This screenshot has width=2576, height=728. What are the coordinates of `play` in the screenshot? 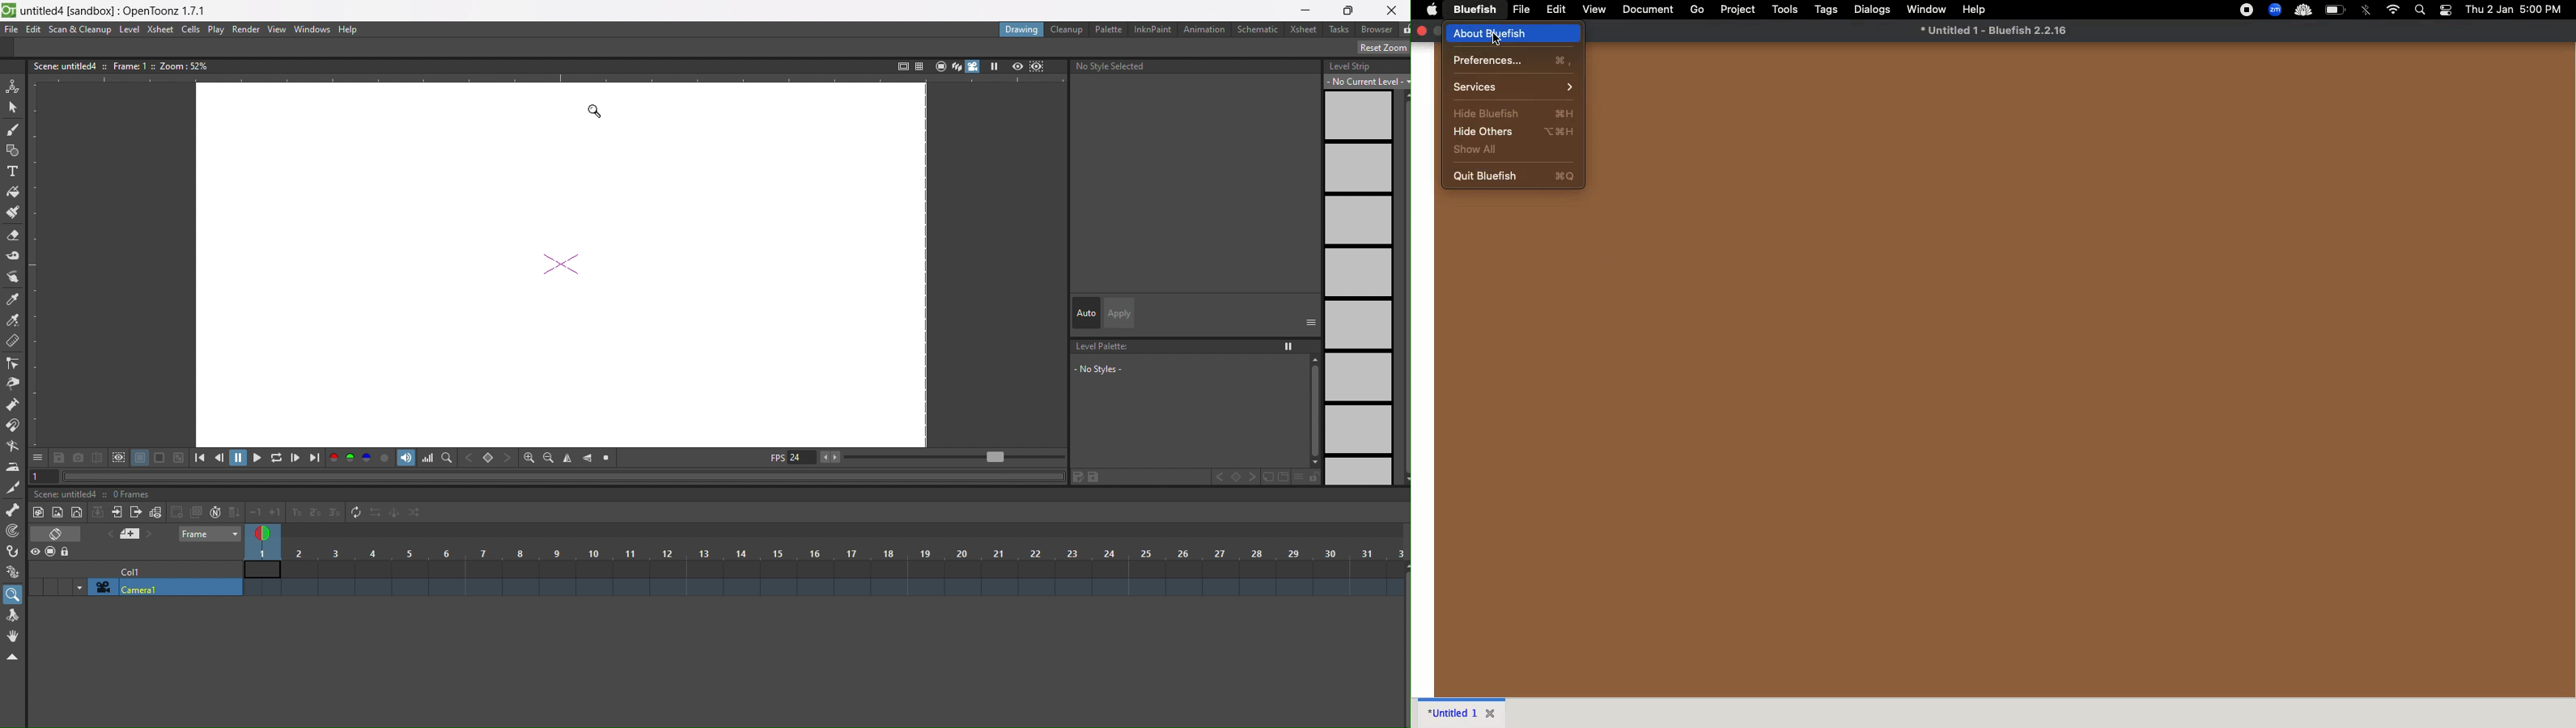 It's located at (997, 66).